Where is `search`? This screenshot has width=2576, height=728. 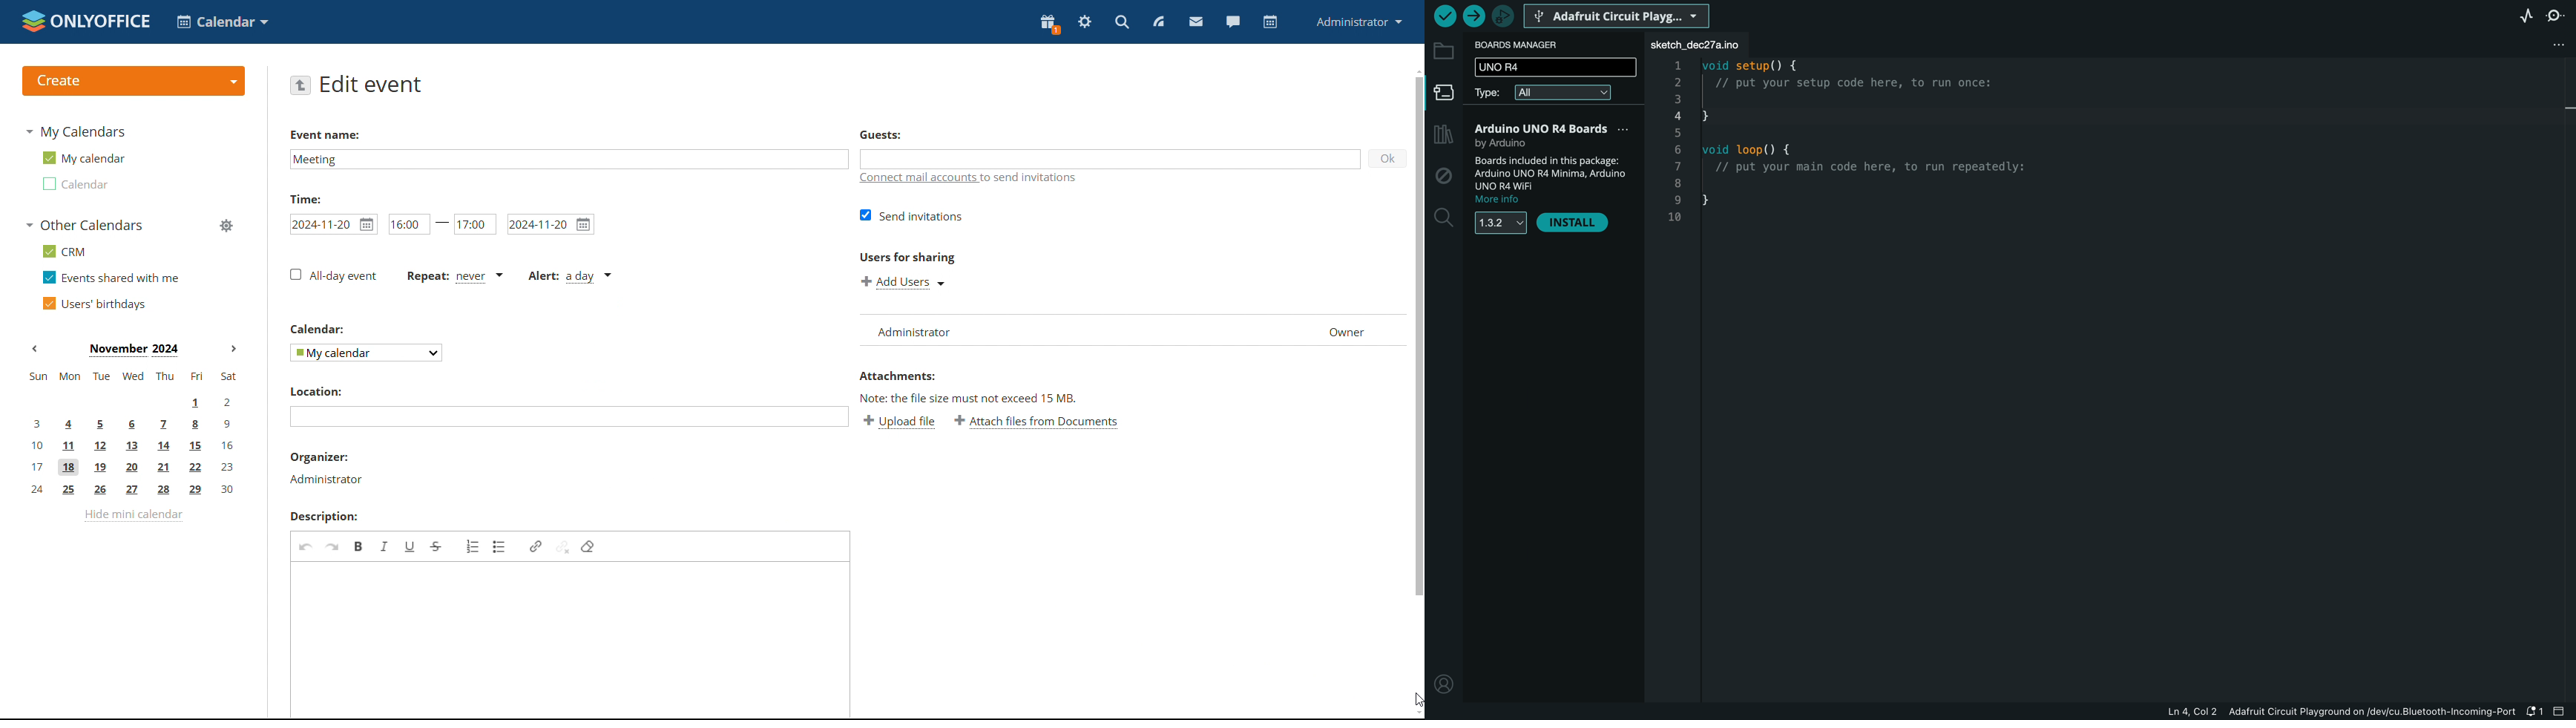 search is located at coordinates (1120, 22).